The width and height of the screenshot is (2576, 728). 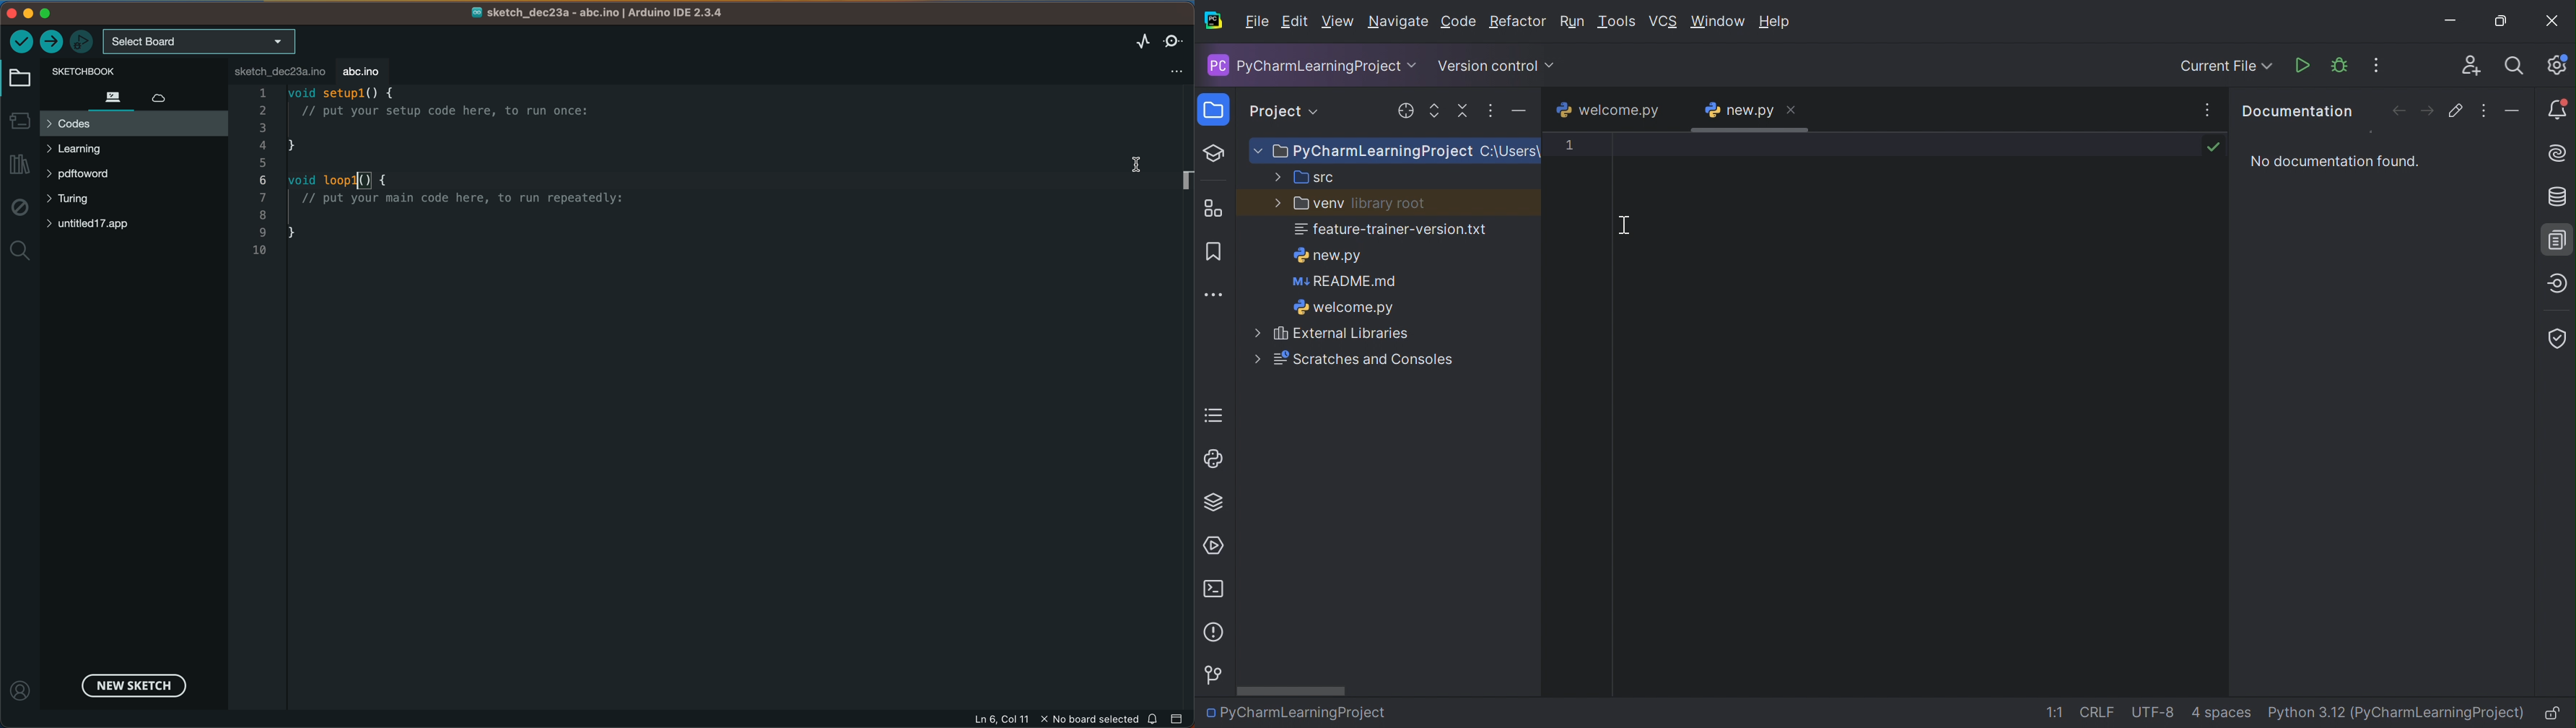 I want to click on python console, so click(x=1213, y=459).